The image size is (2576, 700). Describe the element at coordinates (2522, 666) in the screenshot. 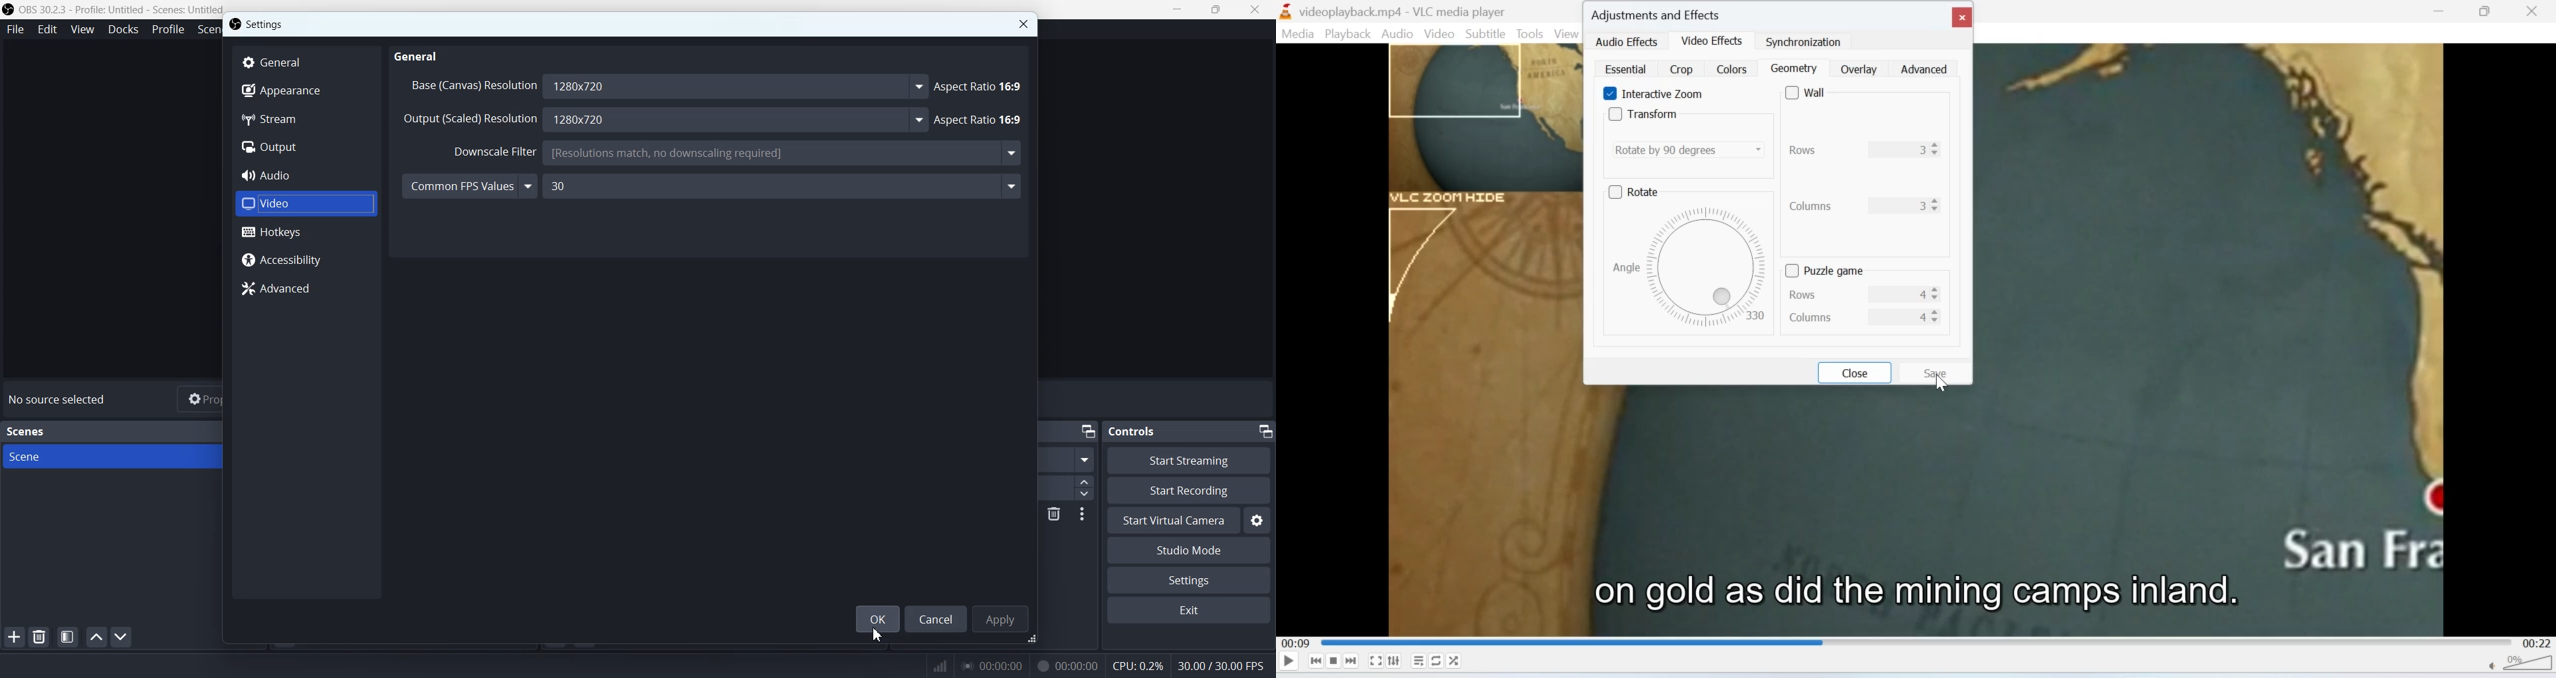

I see `Volume` at that location.